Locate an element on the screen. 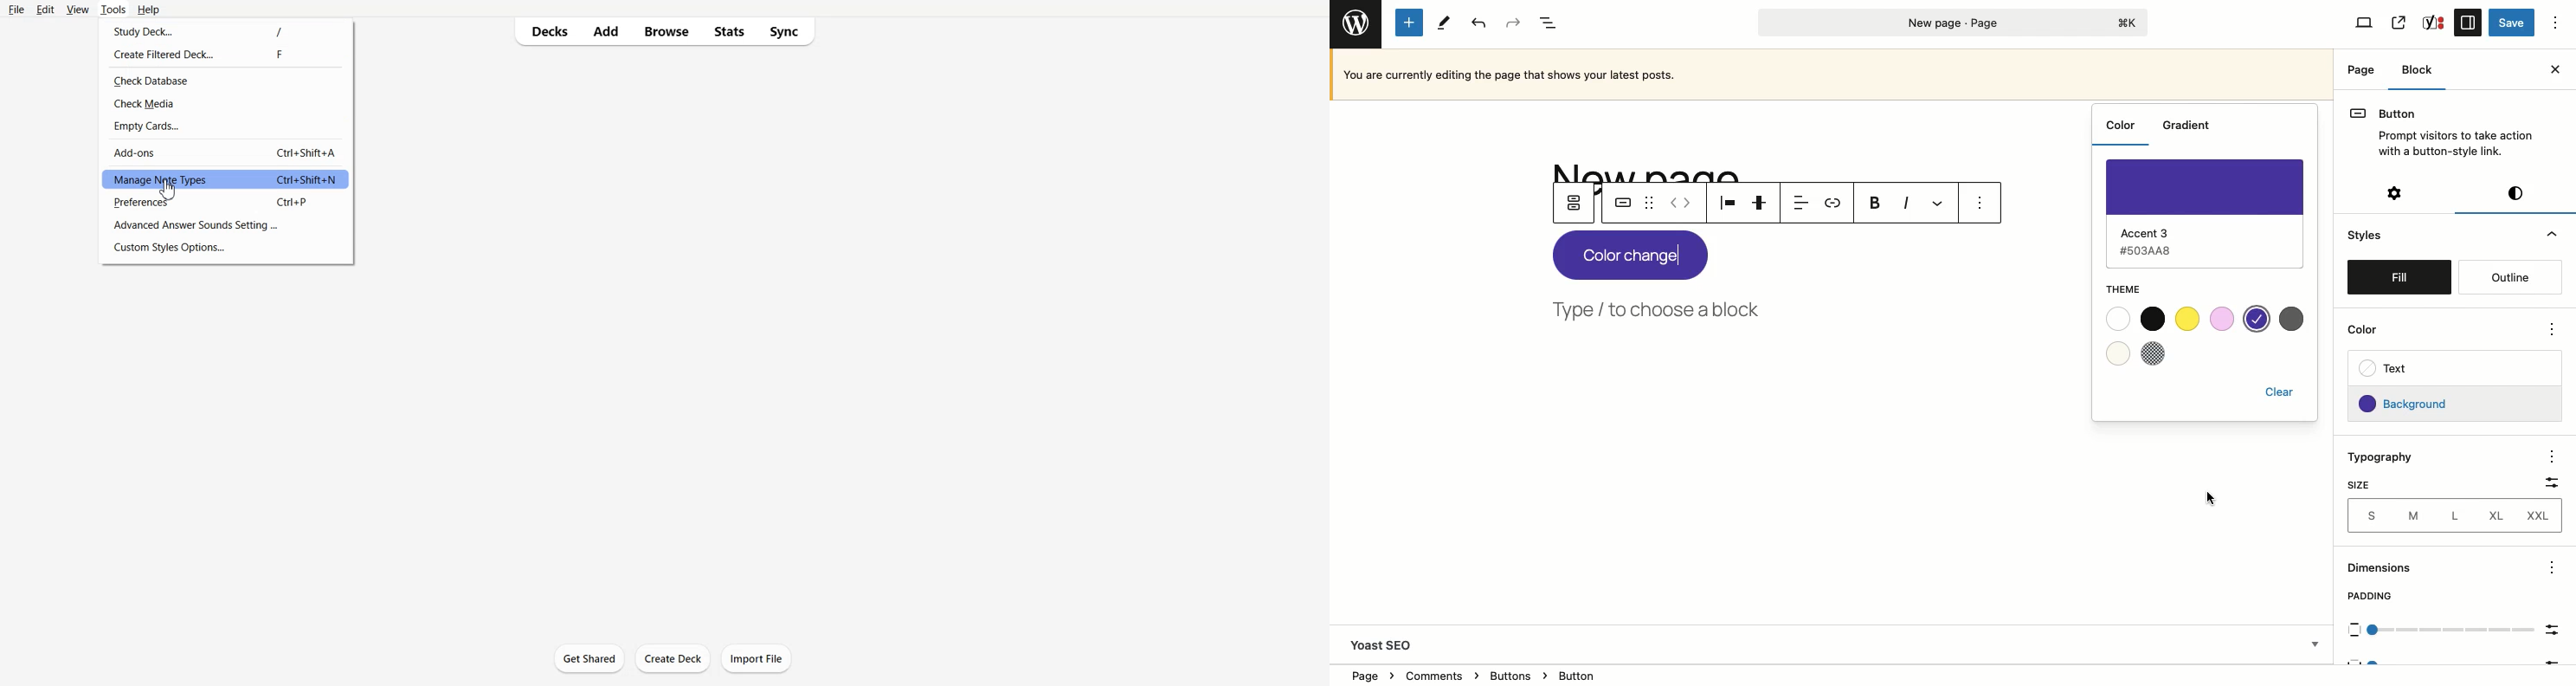 This screenshot has width=2576, height=700. Check Media is located at coordinates (227, 103).